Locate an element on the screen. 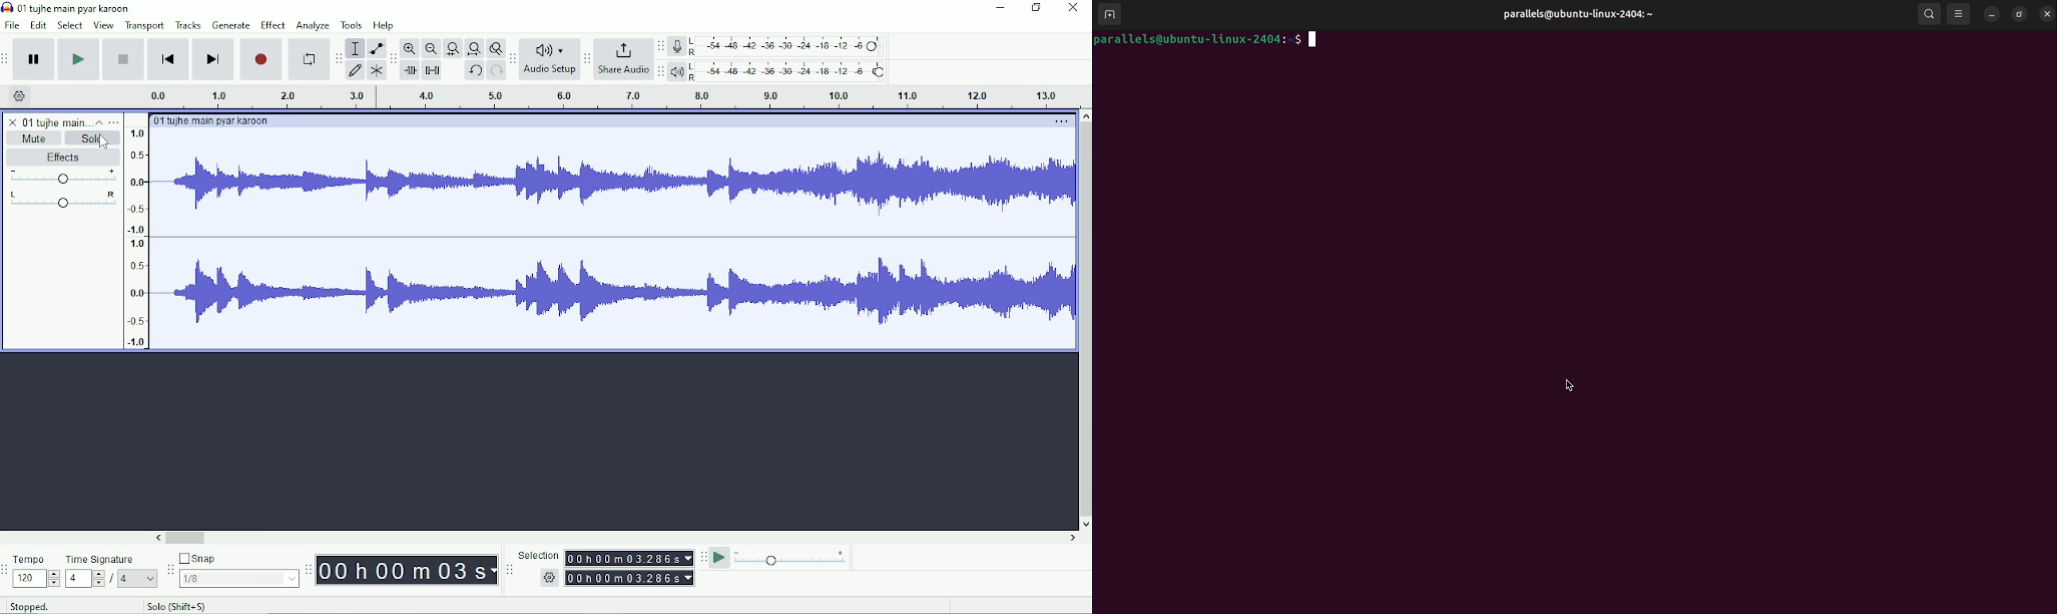 The width and height of the screenshot is (2072, 616). Mute is located at coordinates (32, 138).